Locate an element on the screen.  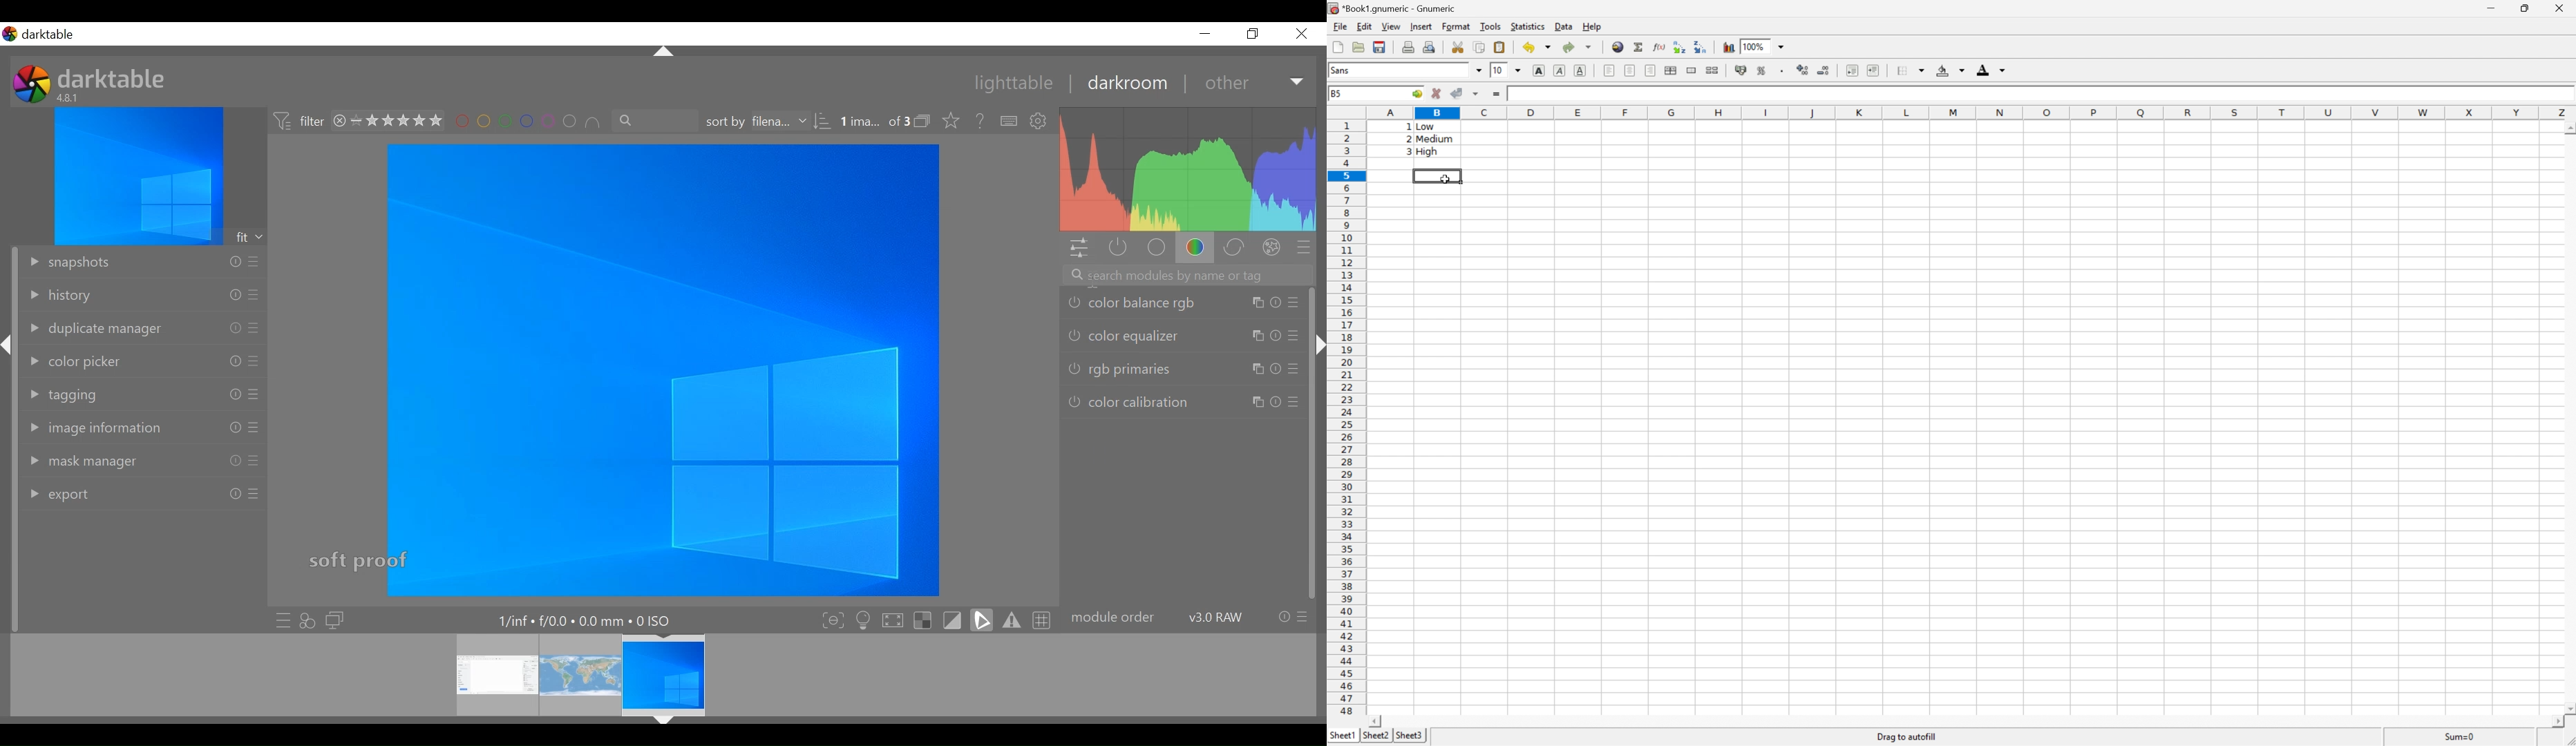
Scroll Up is located at coordinates (2568, 128).